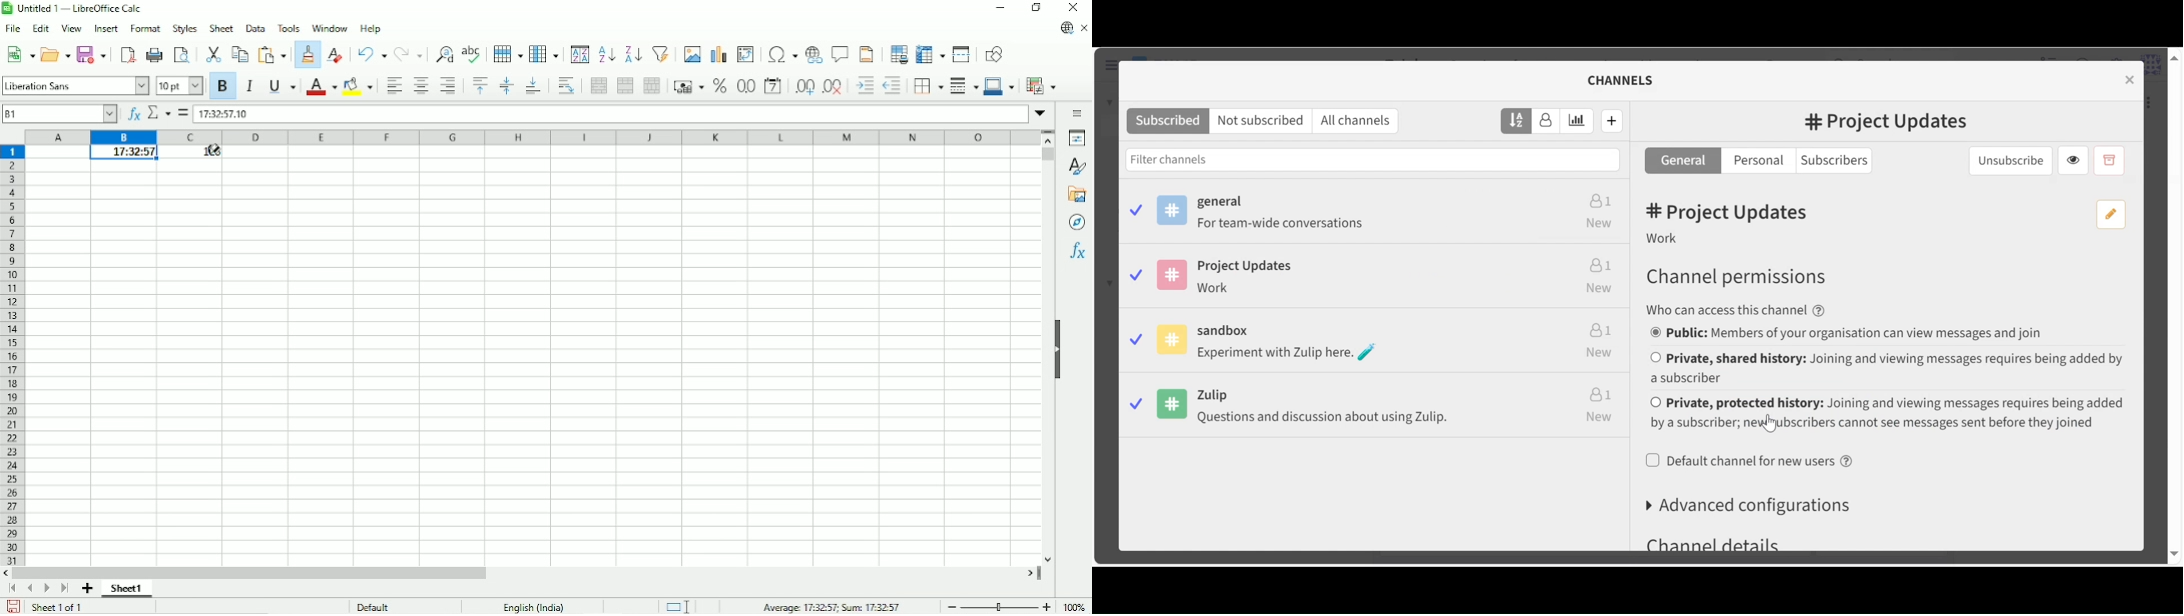 The height and width of the screenshot is (616, 2184). What do you see at coordinates (1749, 280) in the screenshot?
I see `Channel permissions` at bounding box center [1749, 280].